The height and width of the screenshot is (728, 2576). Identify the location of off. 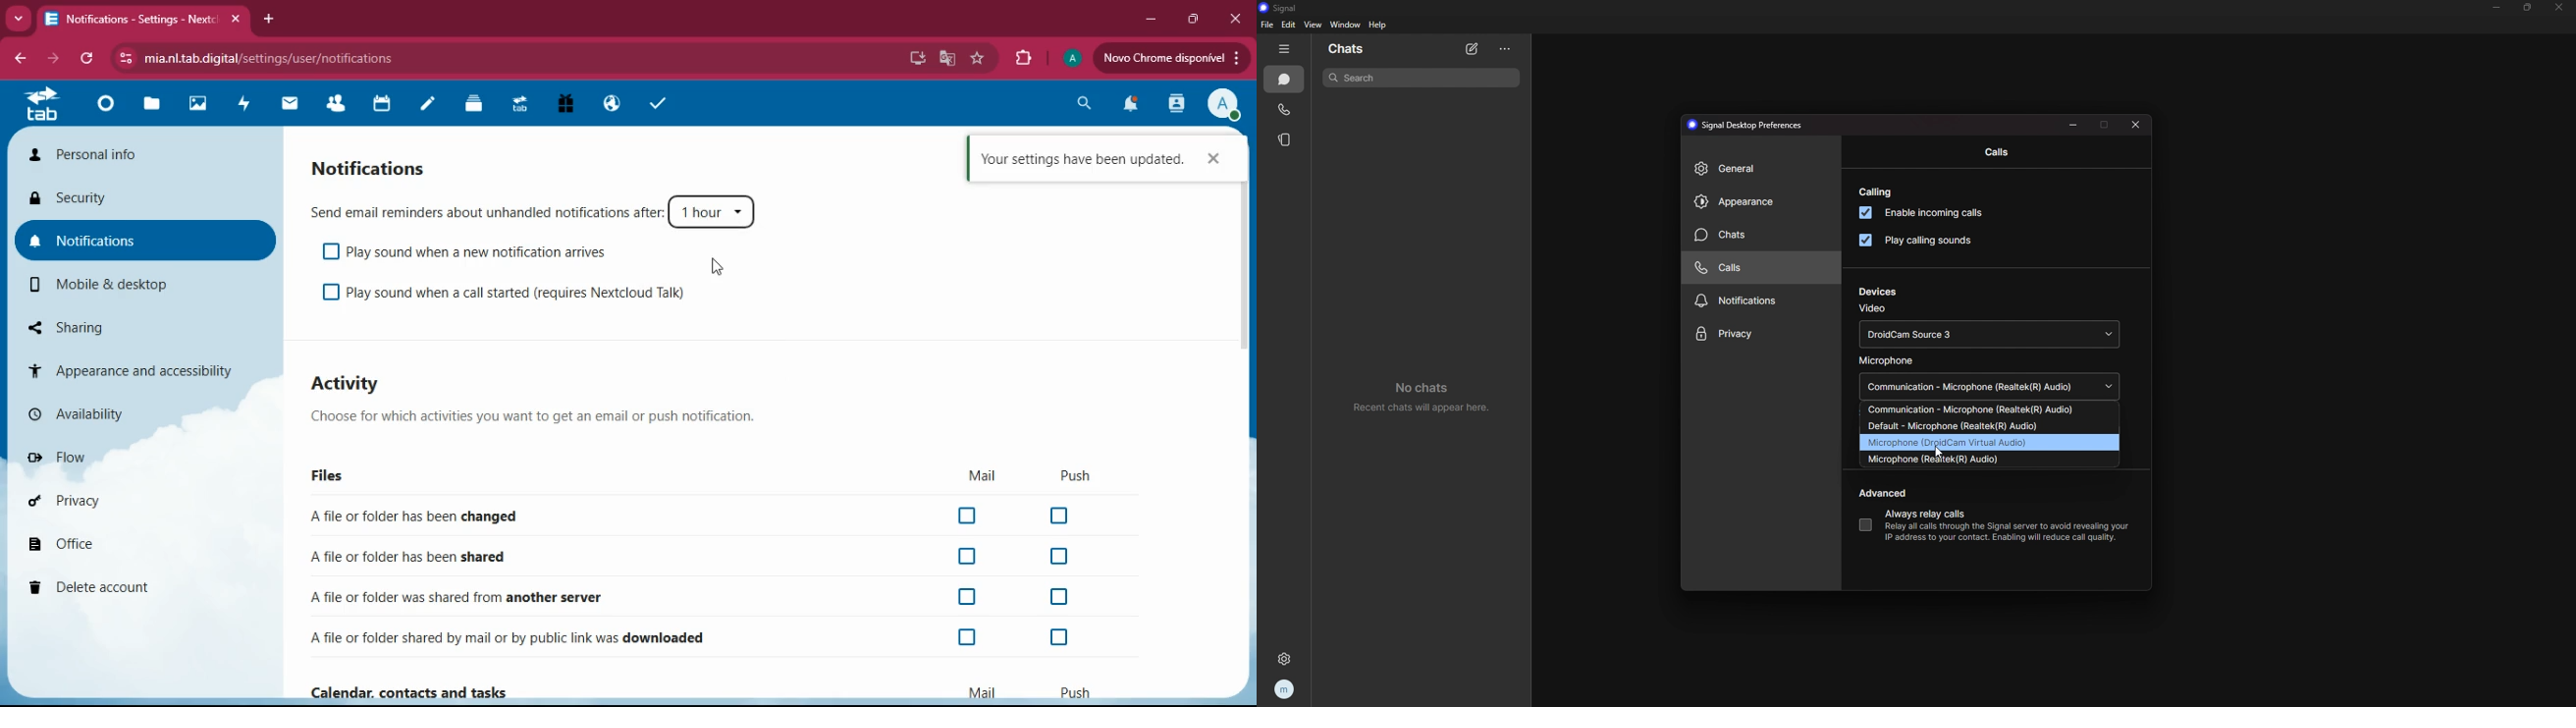
(966, 557).